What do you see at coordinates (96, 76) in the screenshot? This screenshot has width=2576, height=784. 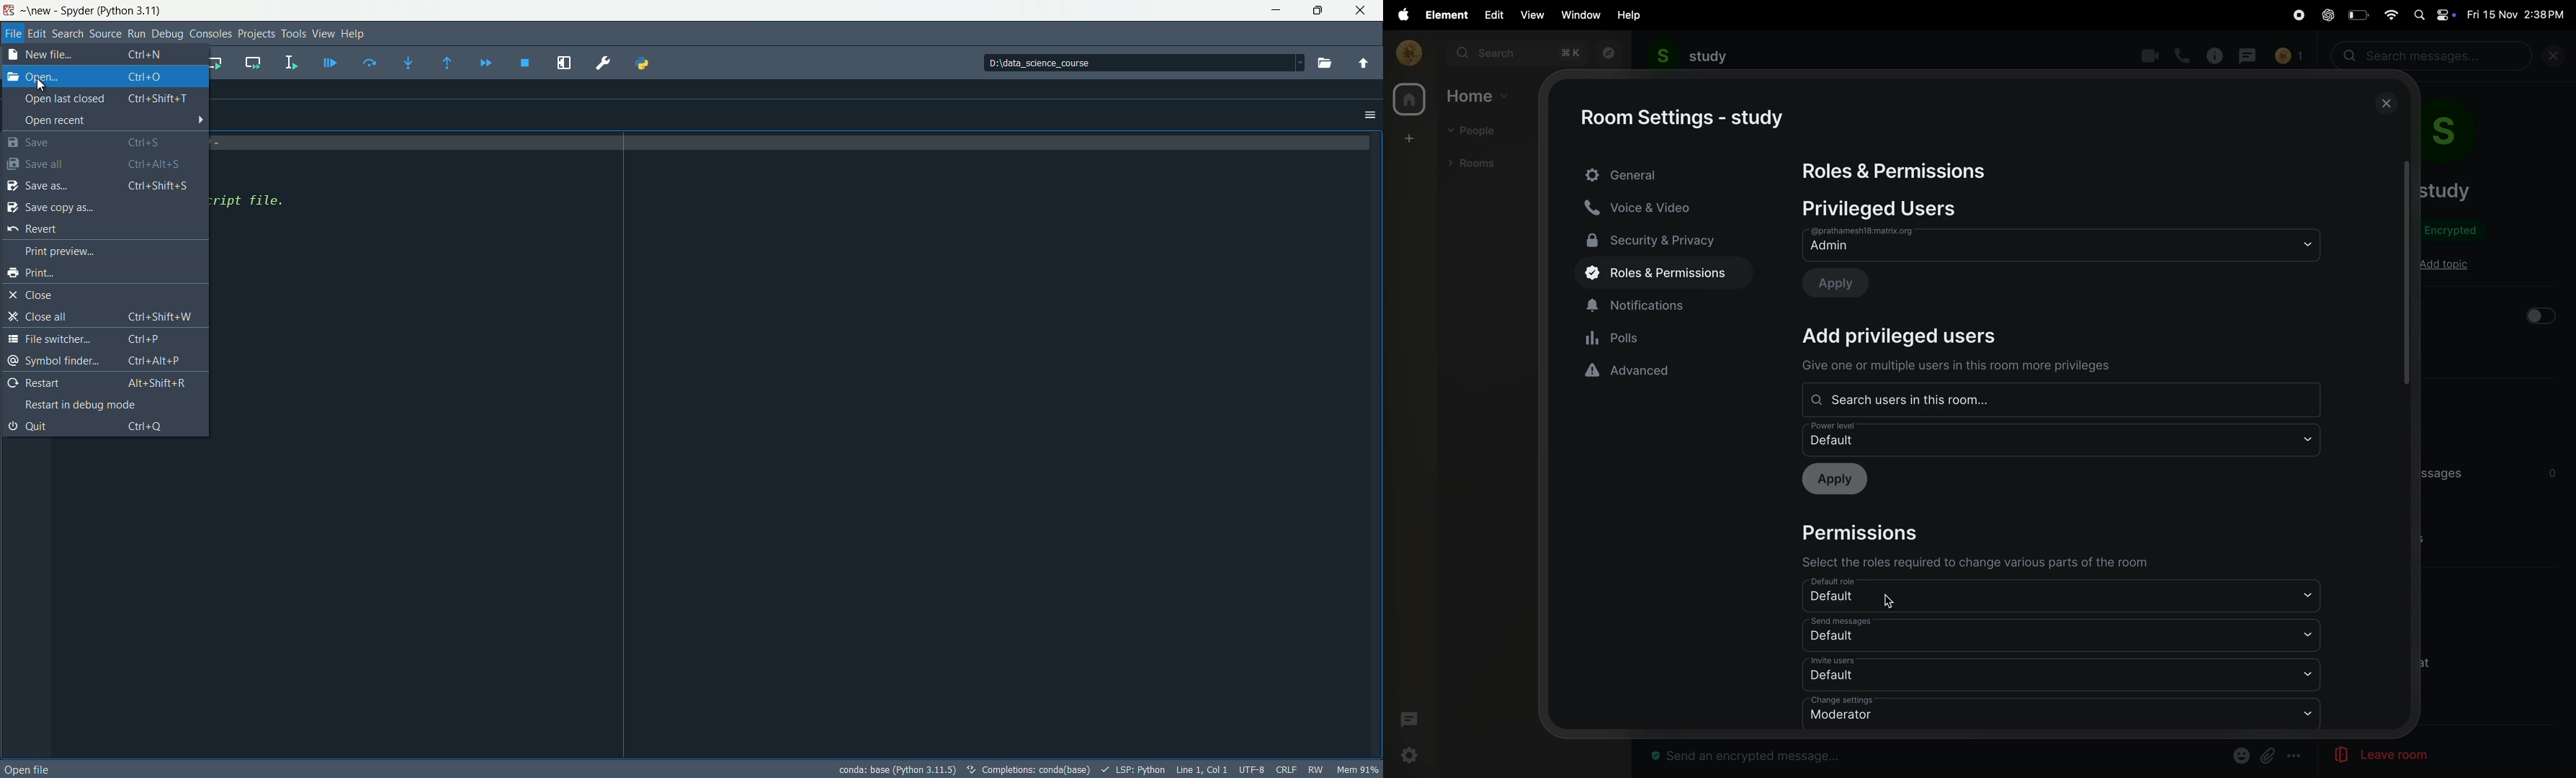 I see `open` at bounding box center [96, 76].